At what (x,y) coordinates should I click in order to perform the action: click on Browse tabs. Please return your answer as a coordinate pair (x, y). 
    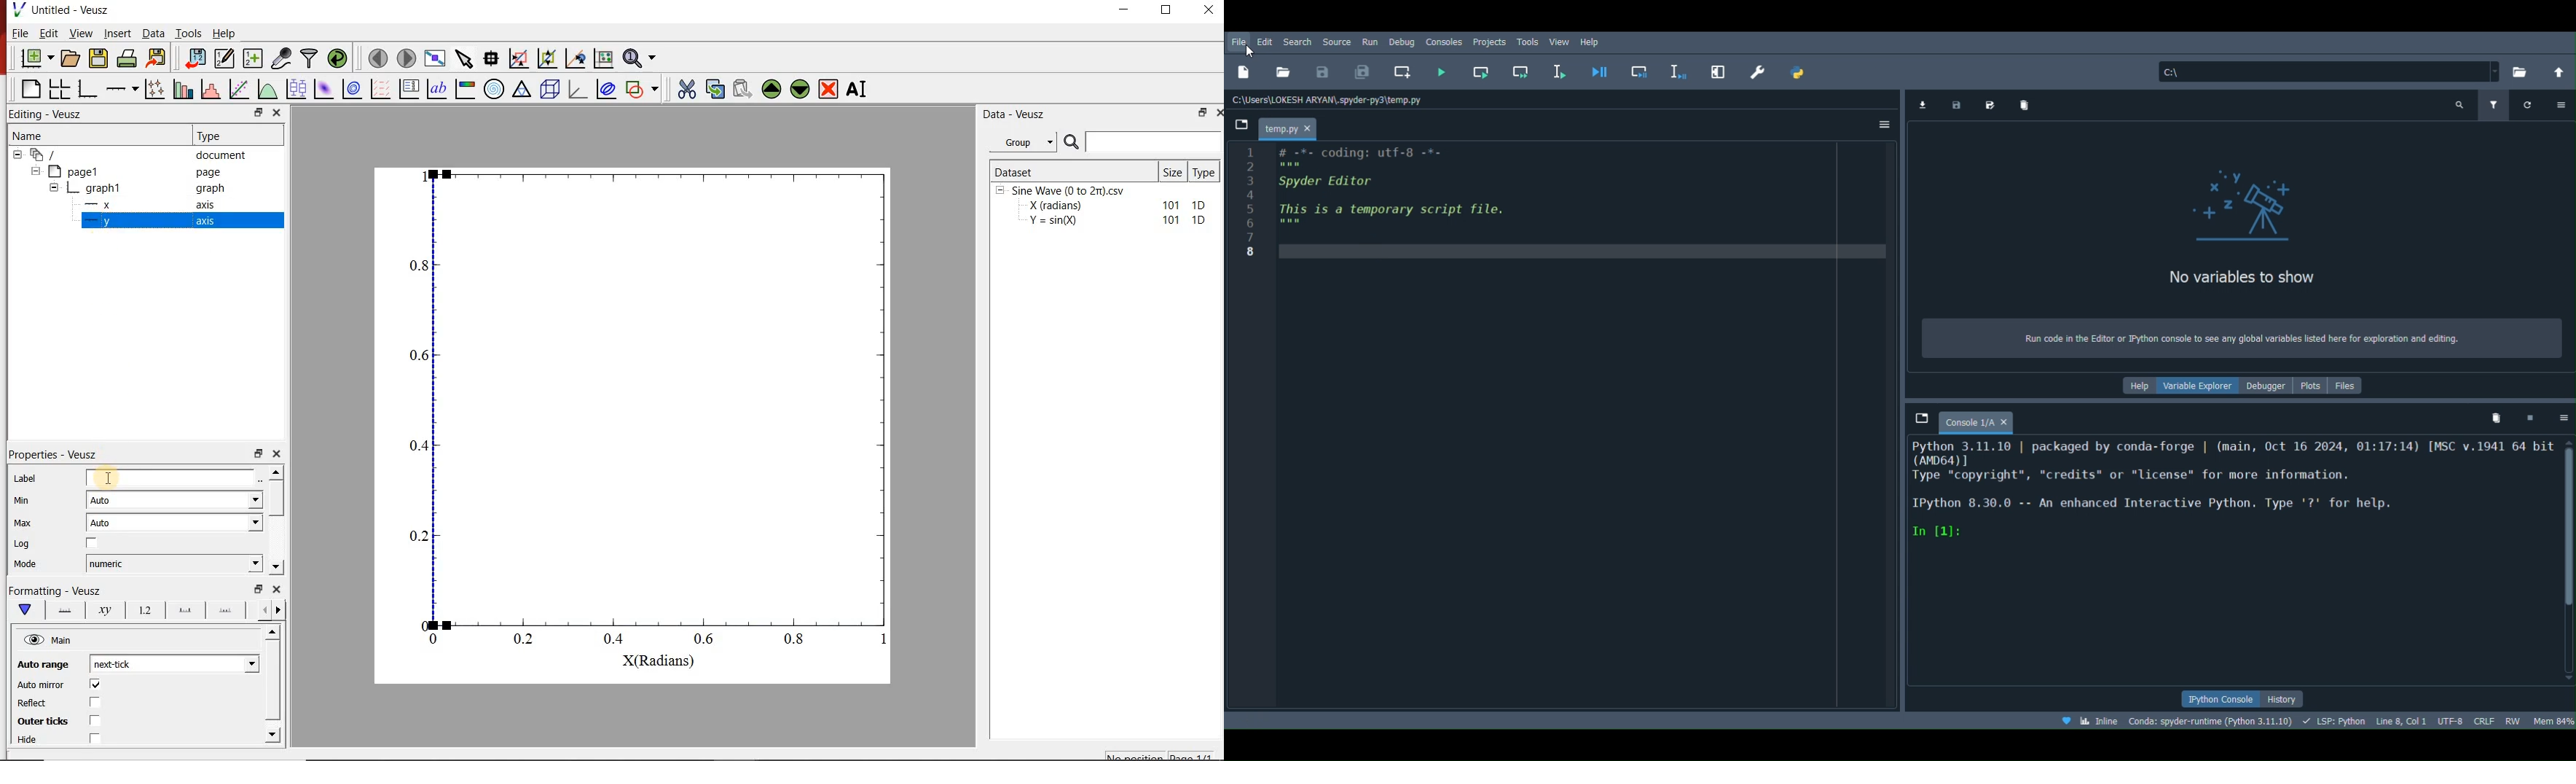
    Looking at the image, I should click on (1241, 126).